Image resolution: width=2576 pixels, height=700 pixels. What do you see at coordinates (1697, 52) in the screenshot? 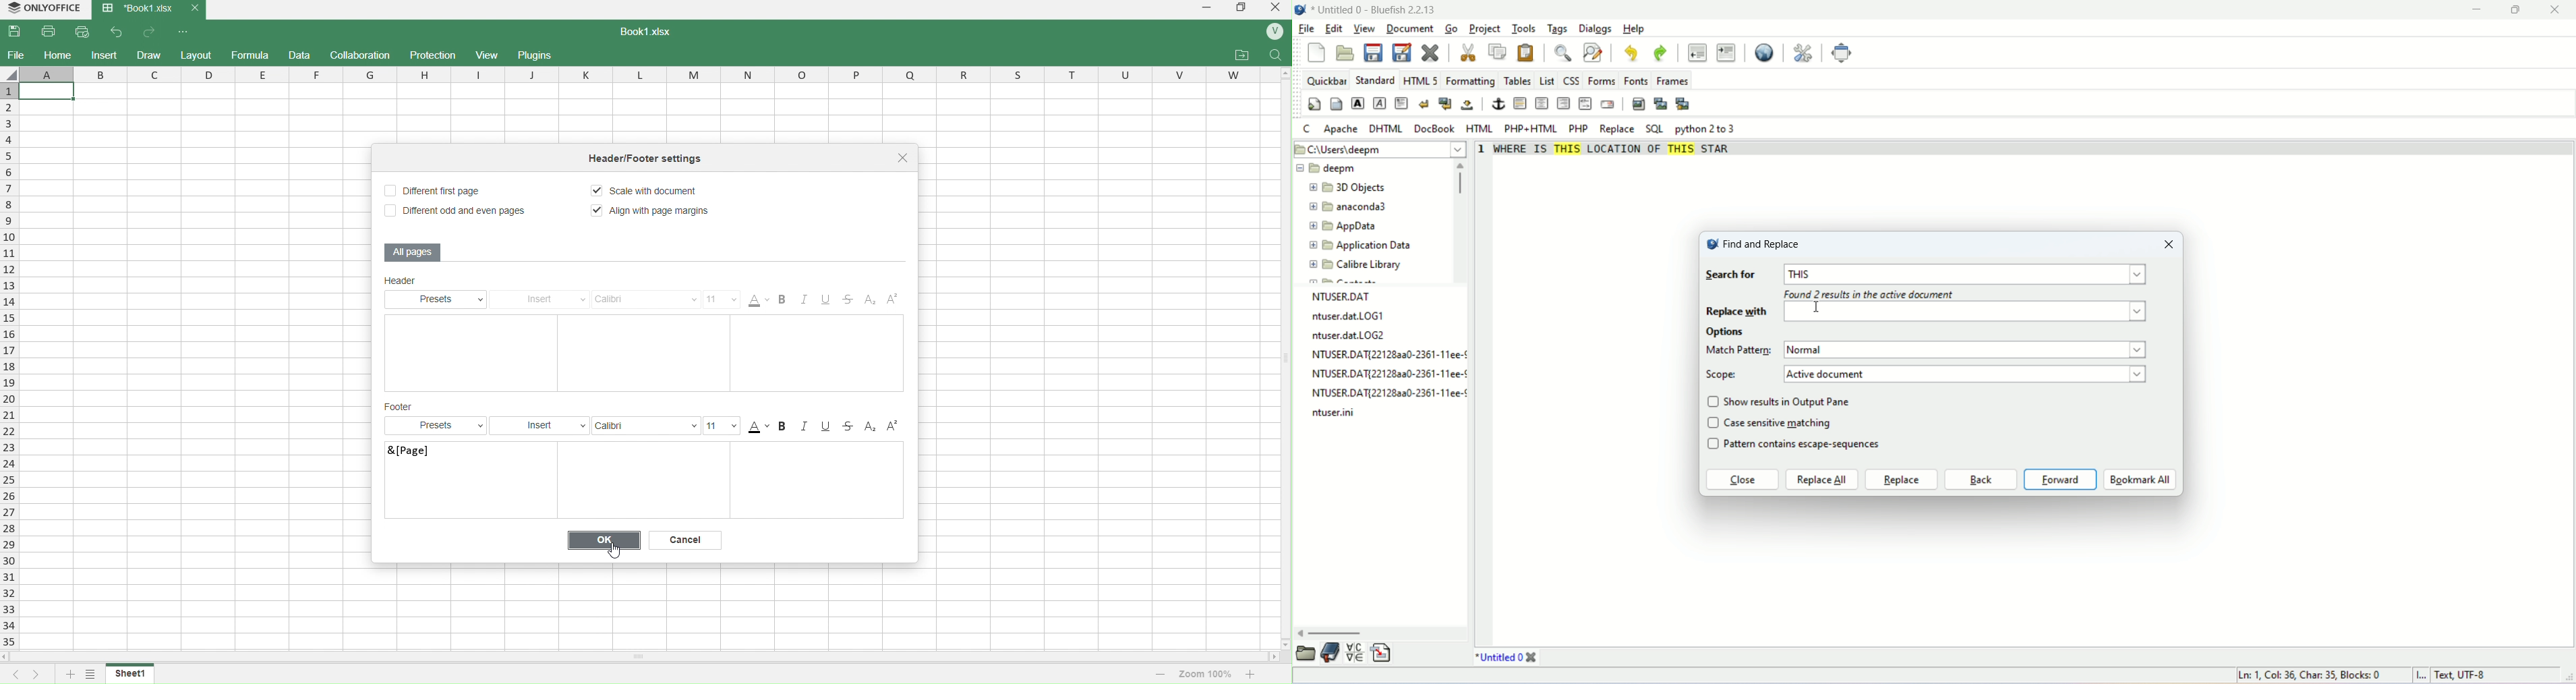
I see `unindent` at bounding box center [1697, 52].